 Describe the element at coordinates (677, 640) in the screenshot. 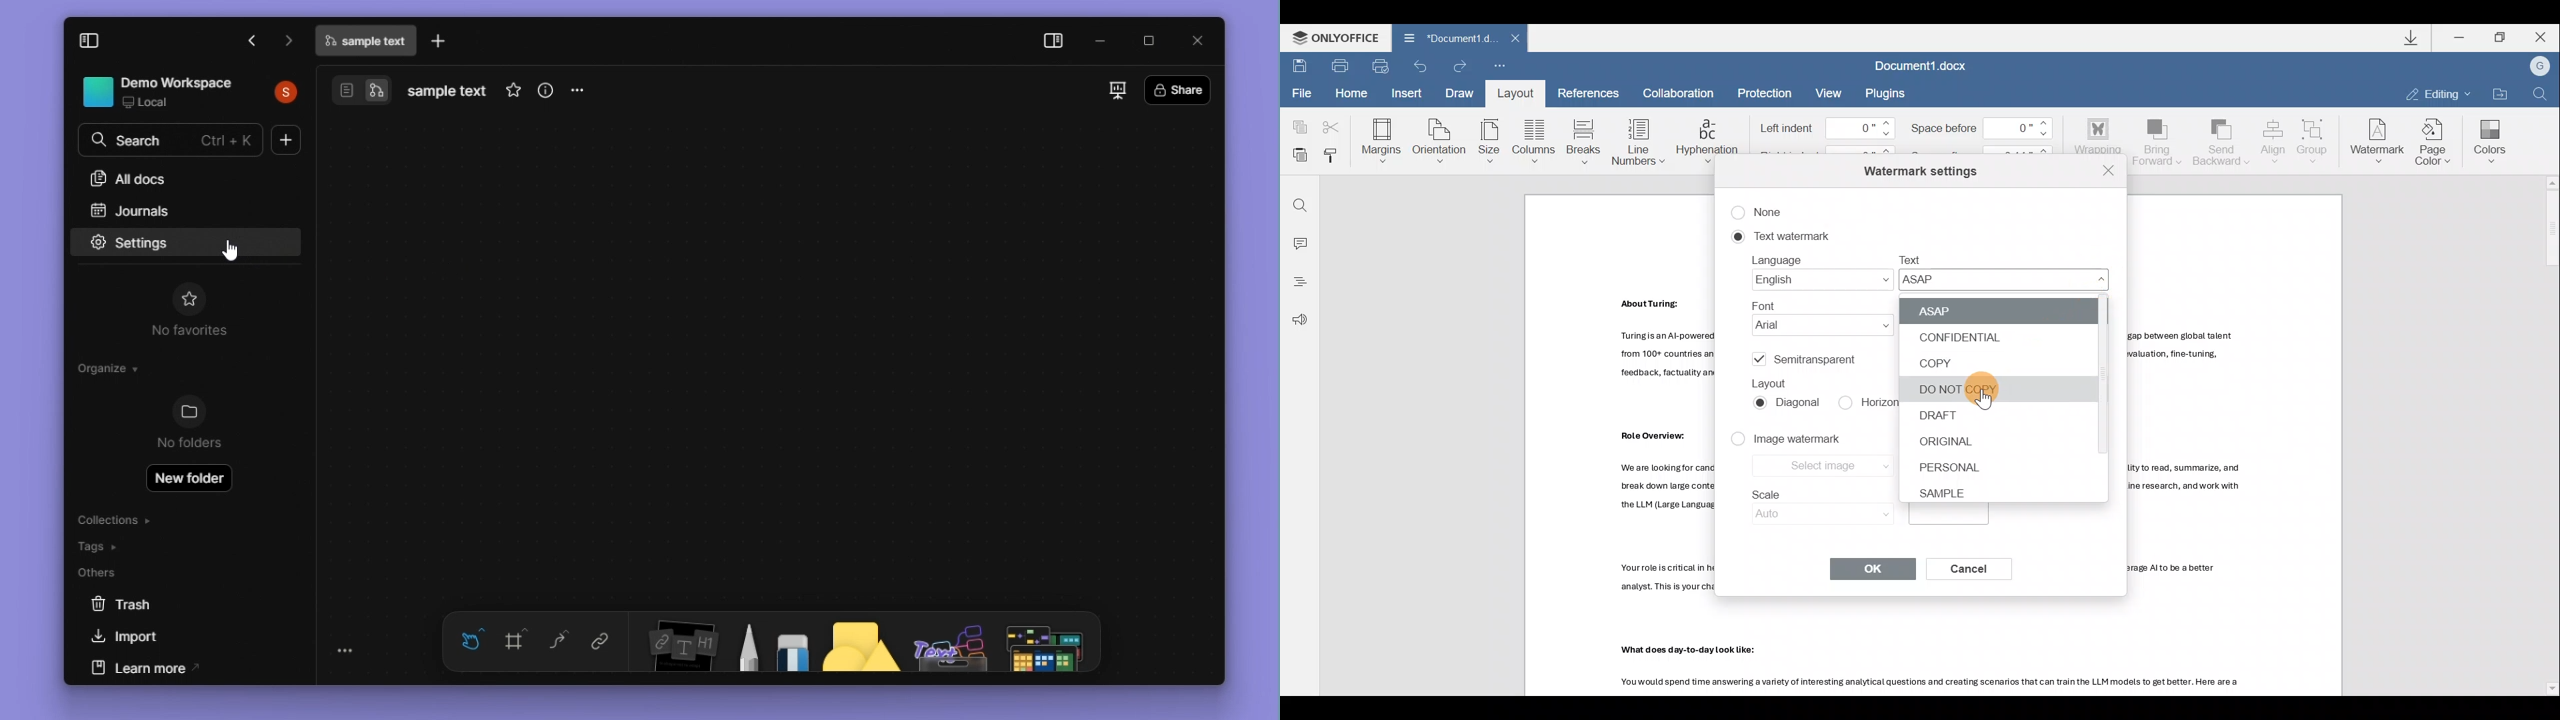

I see `Note` at that location.